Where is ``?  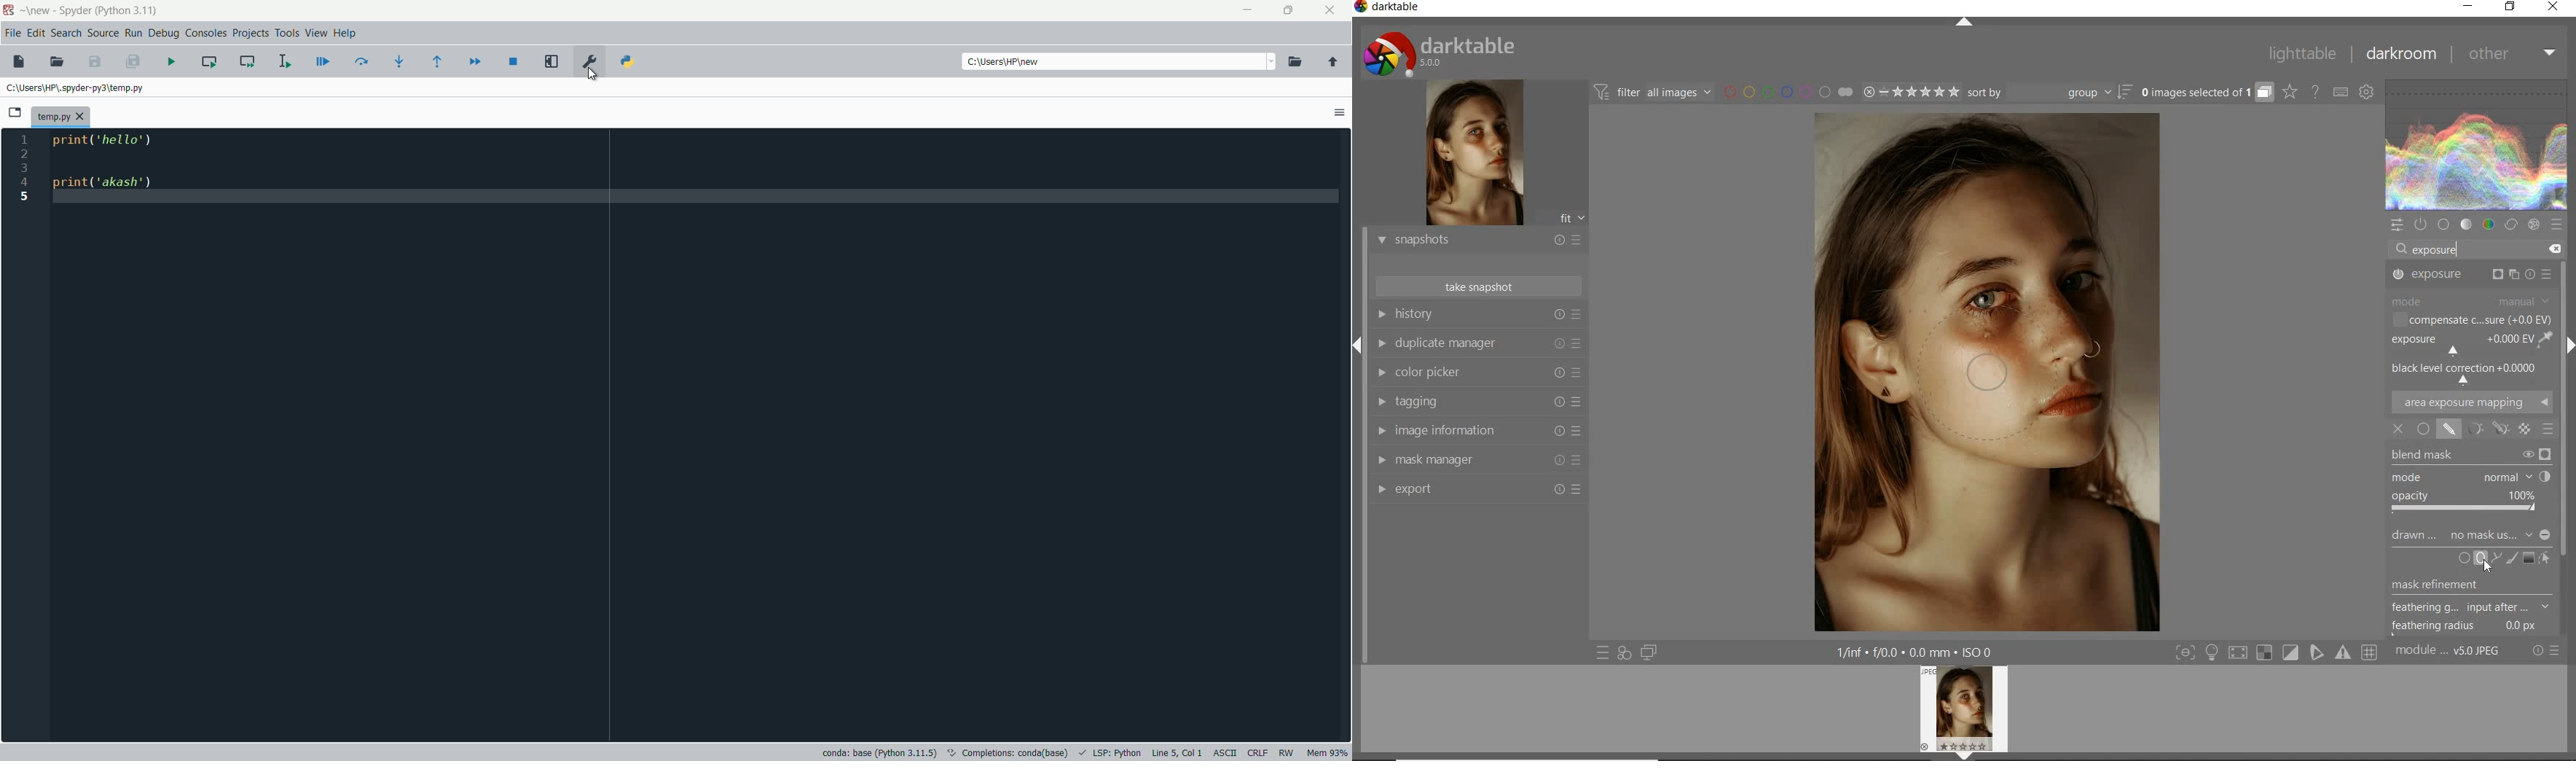
 is located at coordinates (593, 77).